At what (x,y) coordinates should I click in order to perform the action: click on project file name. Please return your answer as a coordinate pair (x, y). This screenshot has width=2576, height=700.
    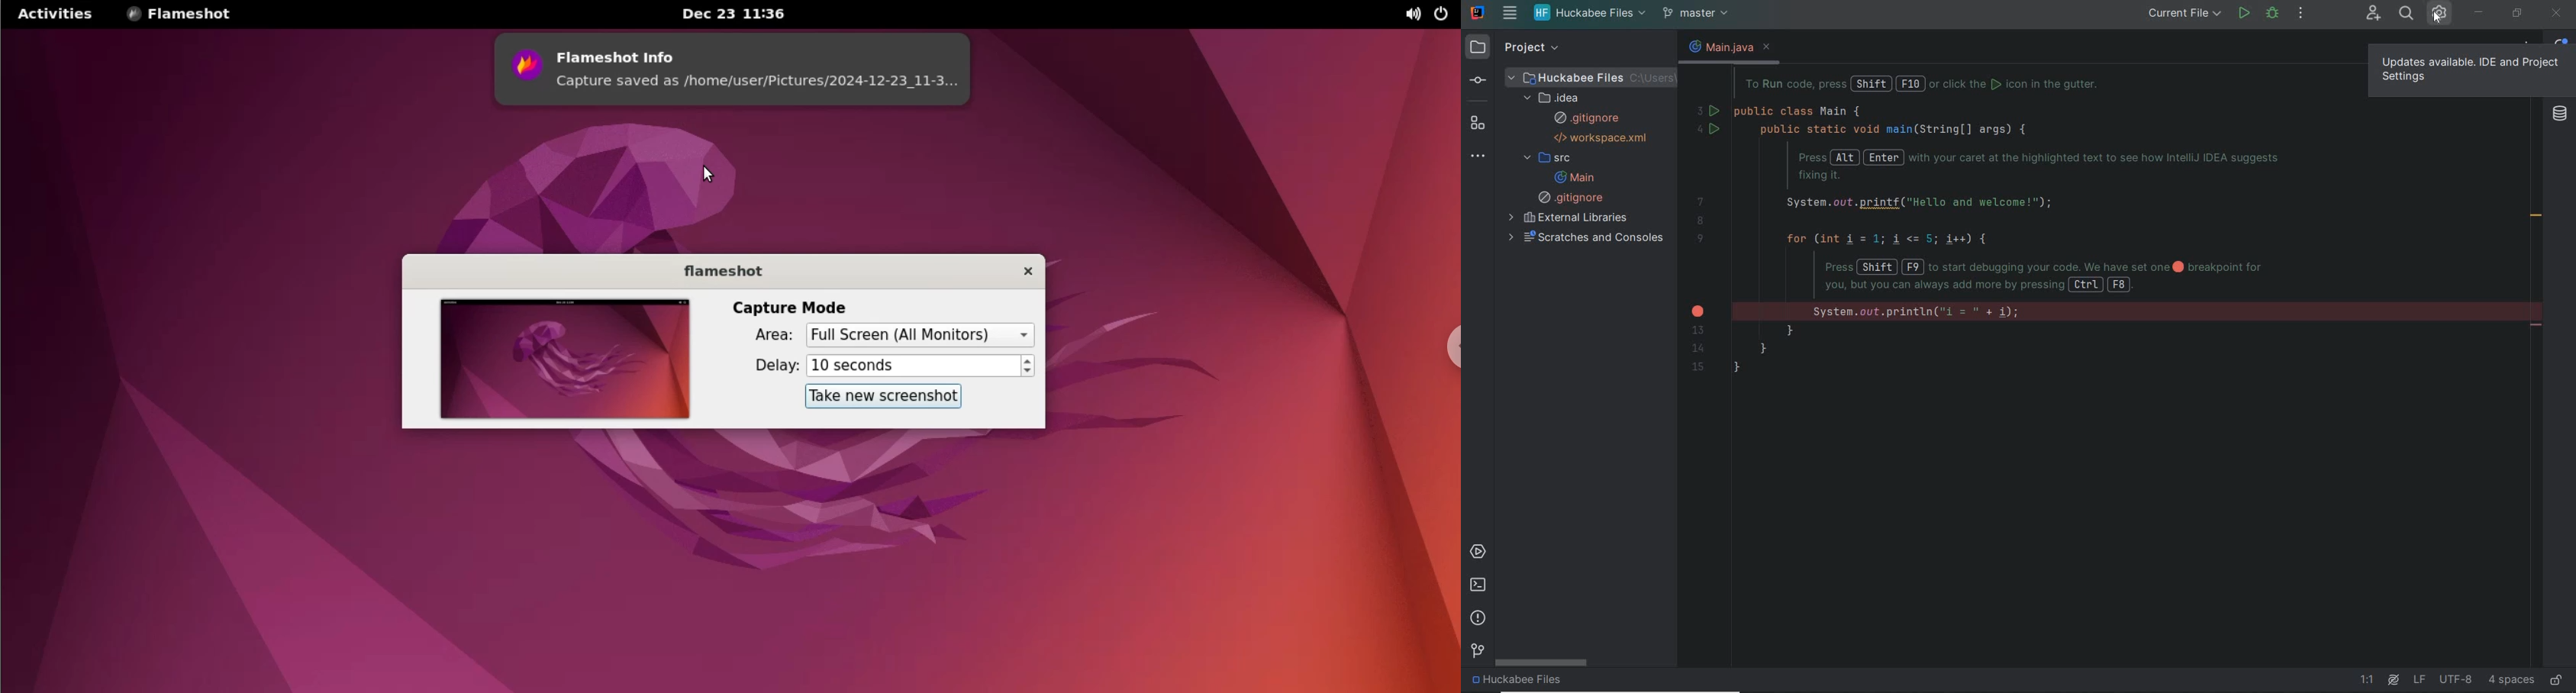
    Looking at the image, I should click on (1590, 14).